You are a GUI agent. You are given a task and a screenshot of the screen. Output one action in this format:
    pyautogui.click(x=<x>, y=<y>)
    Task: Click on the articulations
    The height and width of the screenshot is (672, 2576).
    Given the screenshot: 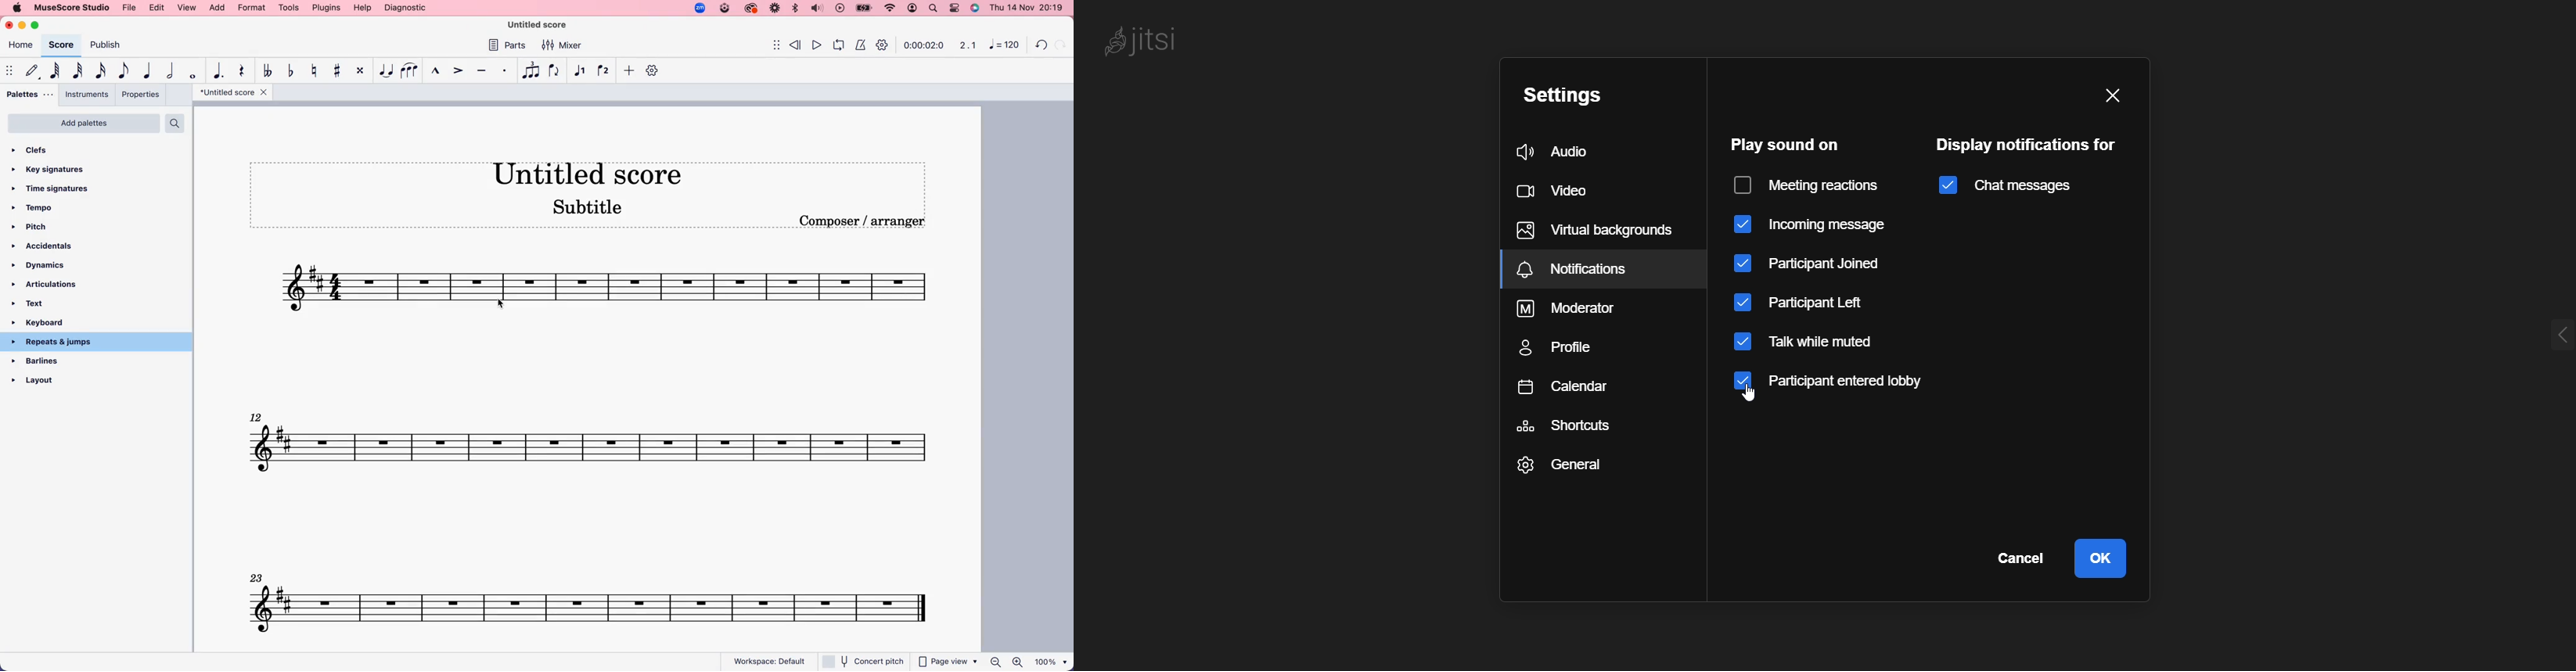 What is the action you would take?
    pyautogui.click(x=47, y=284)
    